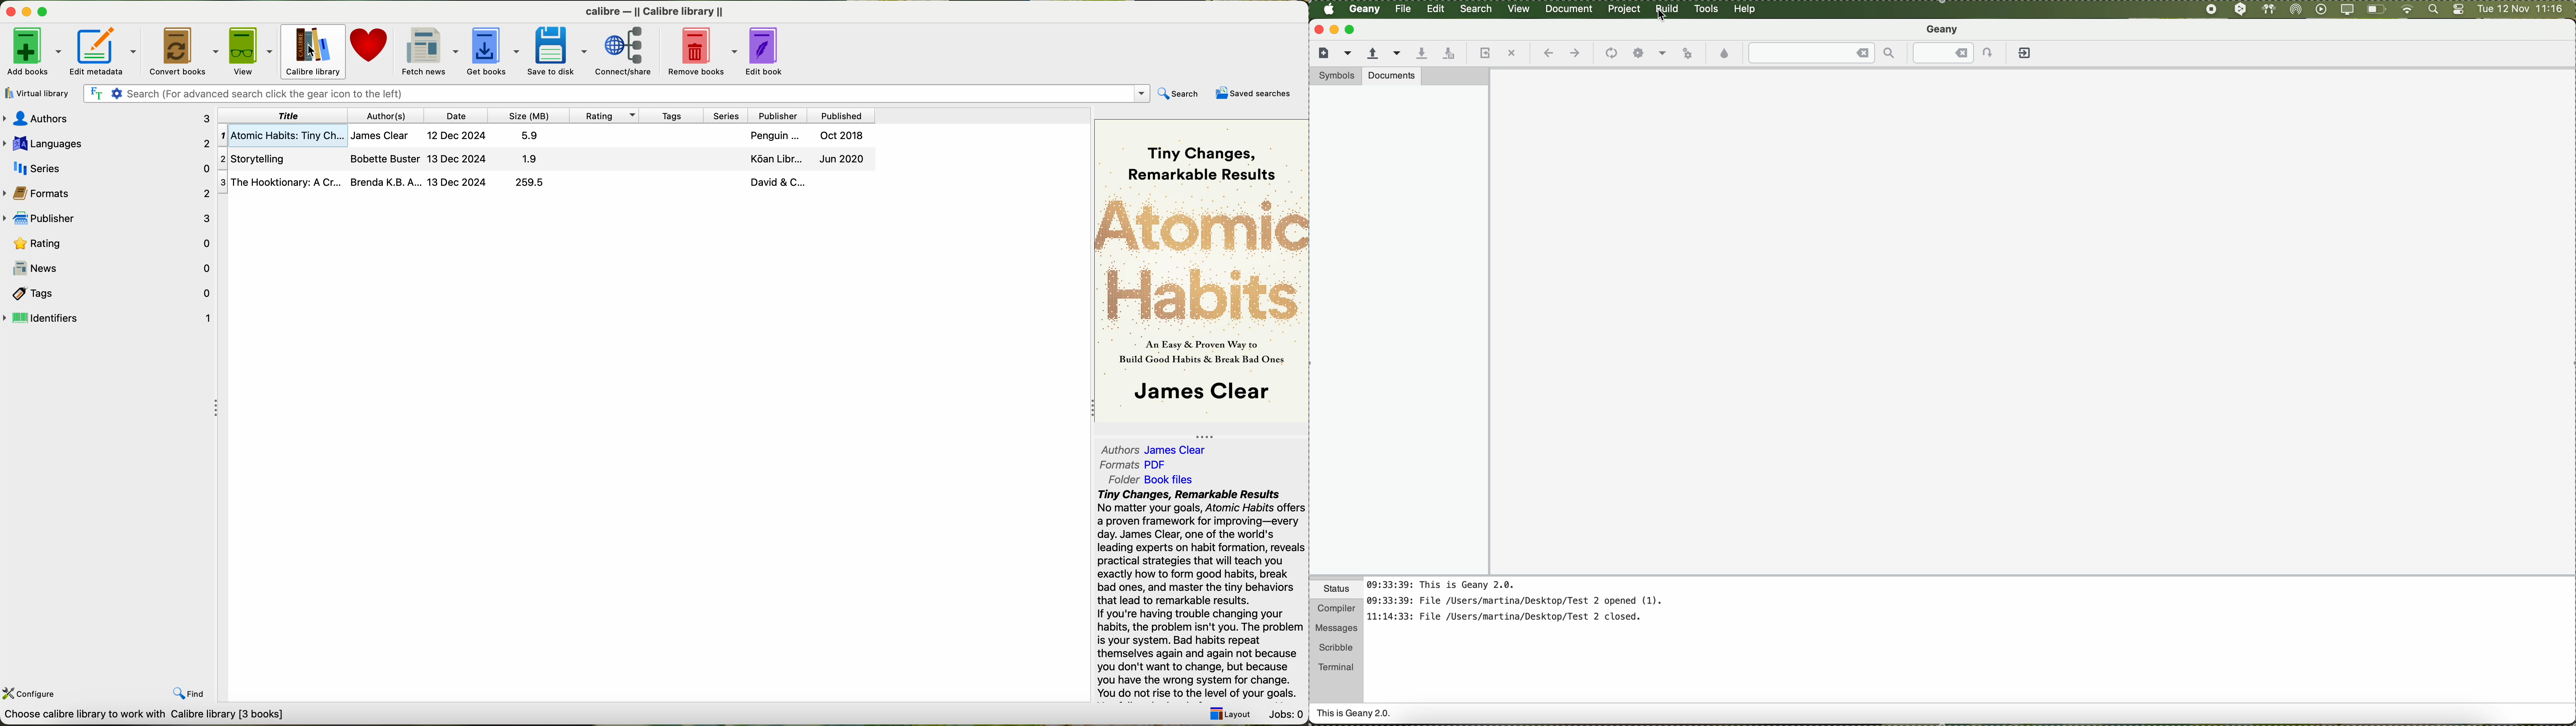  What do you see at coordinates (2033, 321) in the screenshot?
I see `workspace` at bounding box center [2033, 321].